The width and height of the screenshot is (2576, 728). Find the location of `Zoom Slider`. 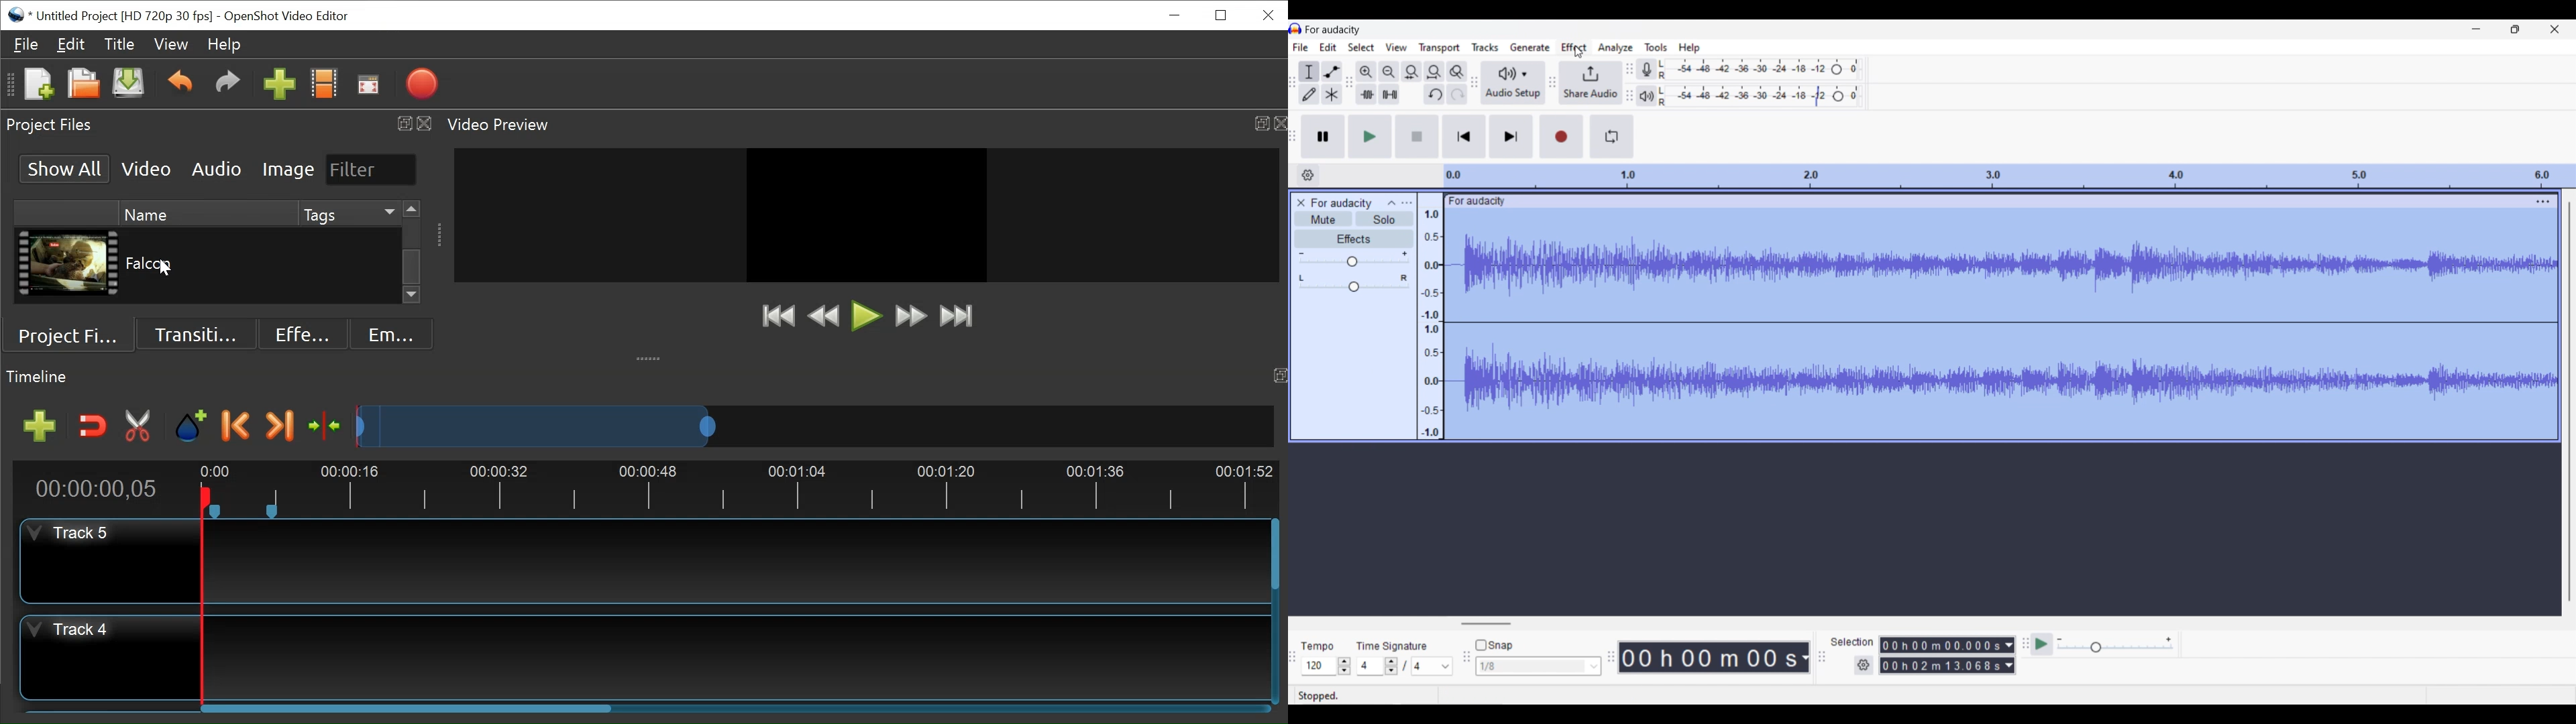

Zoom Slider is located at coordinates (810, 424).